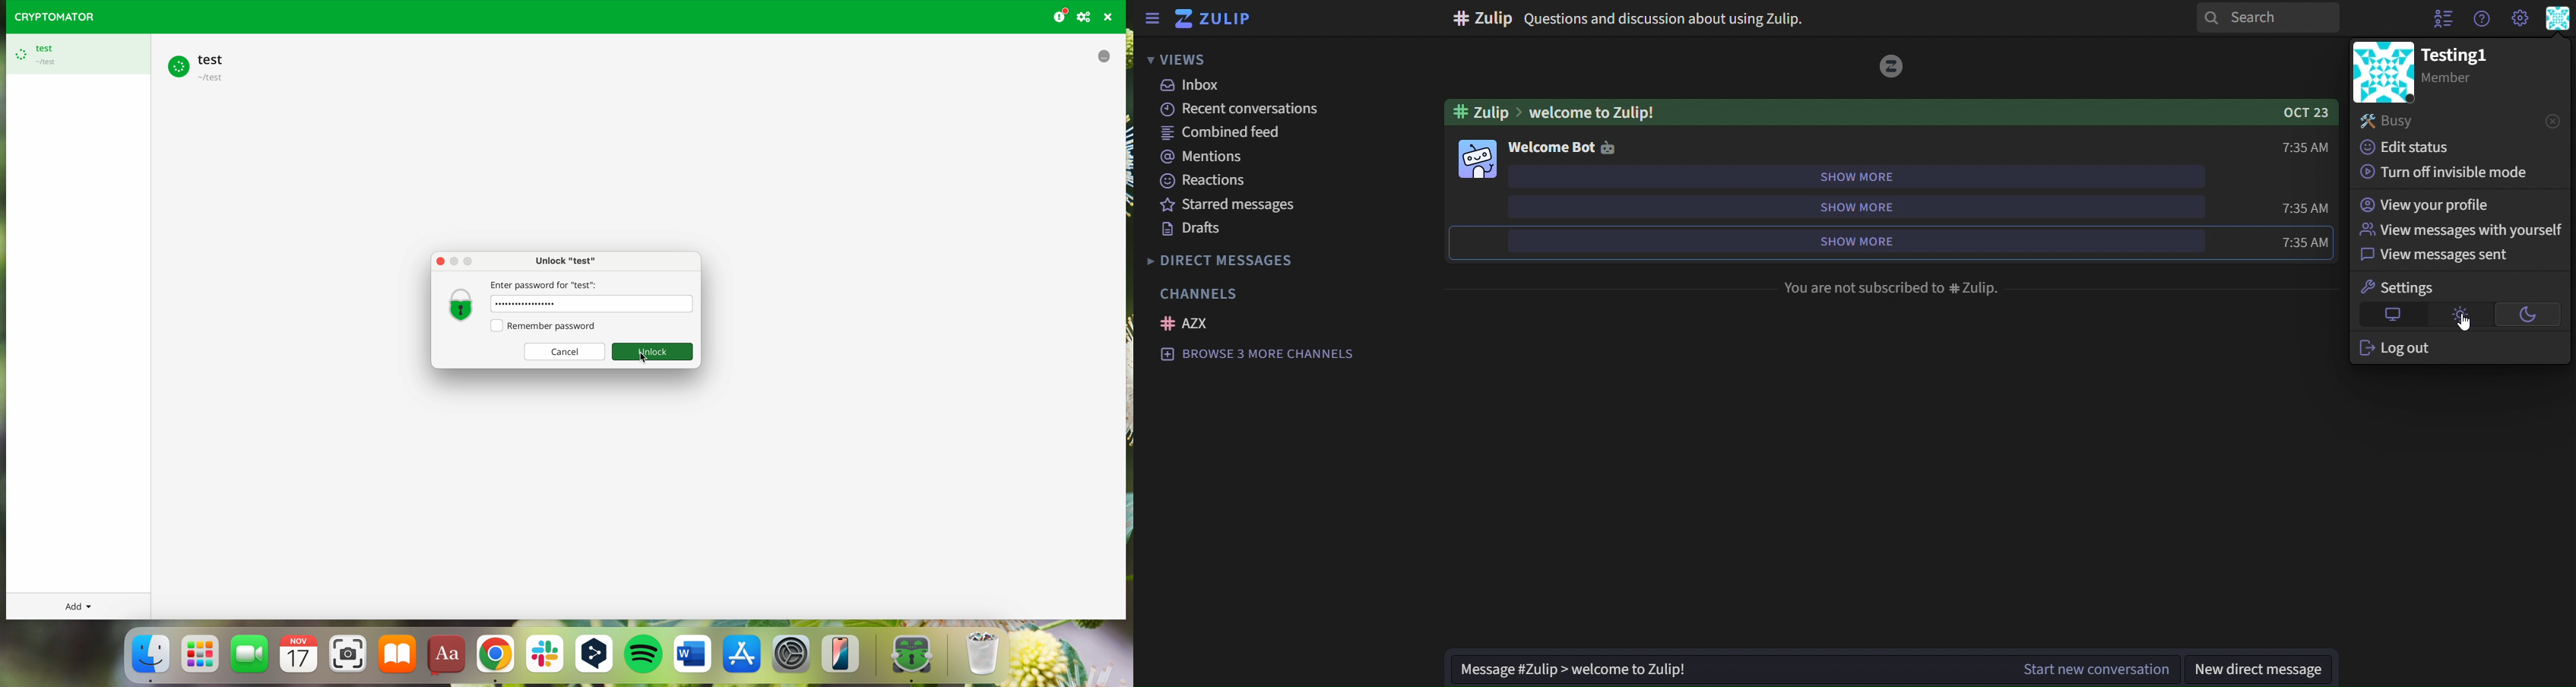 The width and height of the screenshot is (2576, 700). What do you see at coordinates (1194, 230) in the screenshot?
I see `drafts` at bounding box center [1194, 230].